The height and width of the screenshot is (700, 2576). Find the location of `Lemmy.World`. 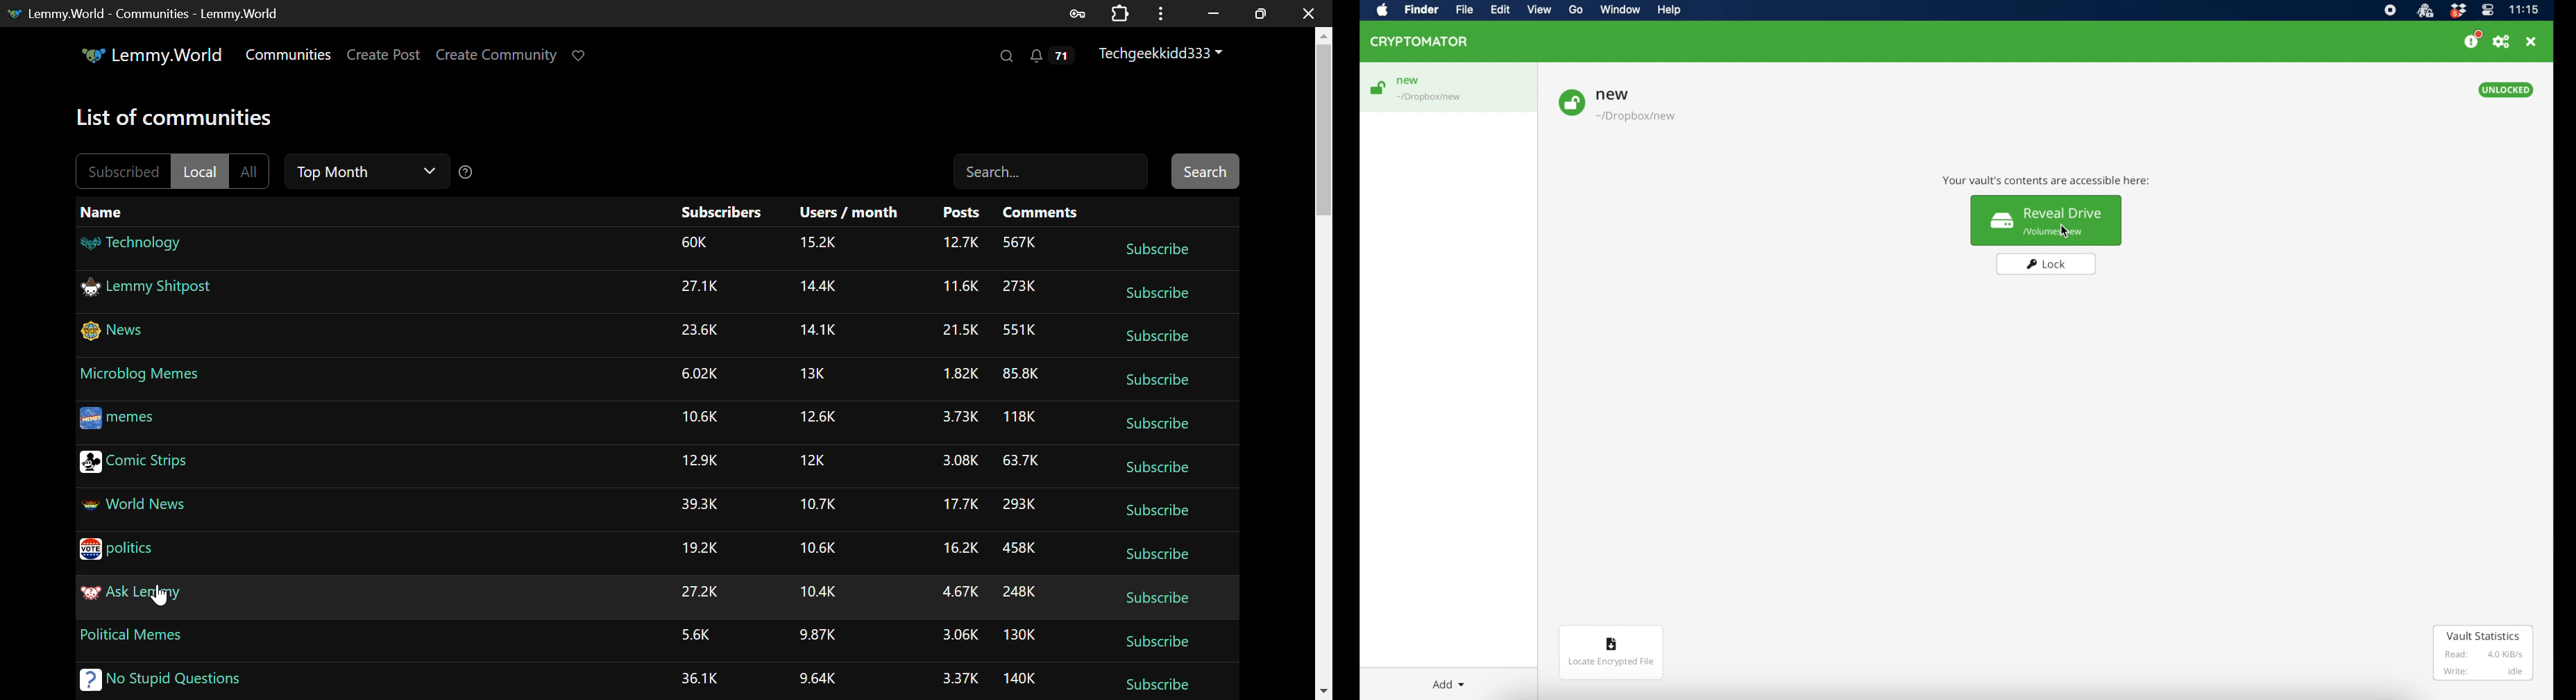

Lemmy.World is located at coordinates (153, 55).